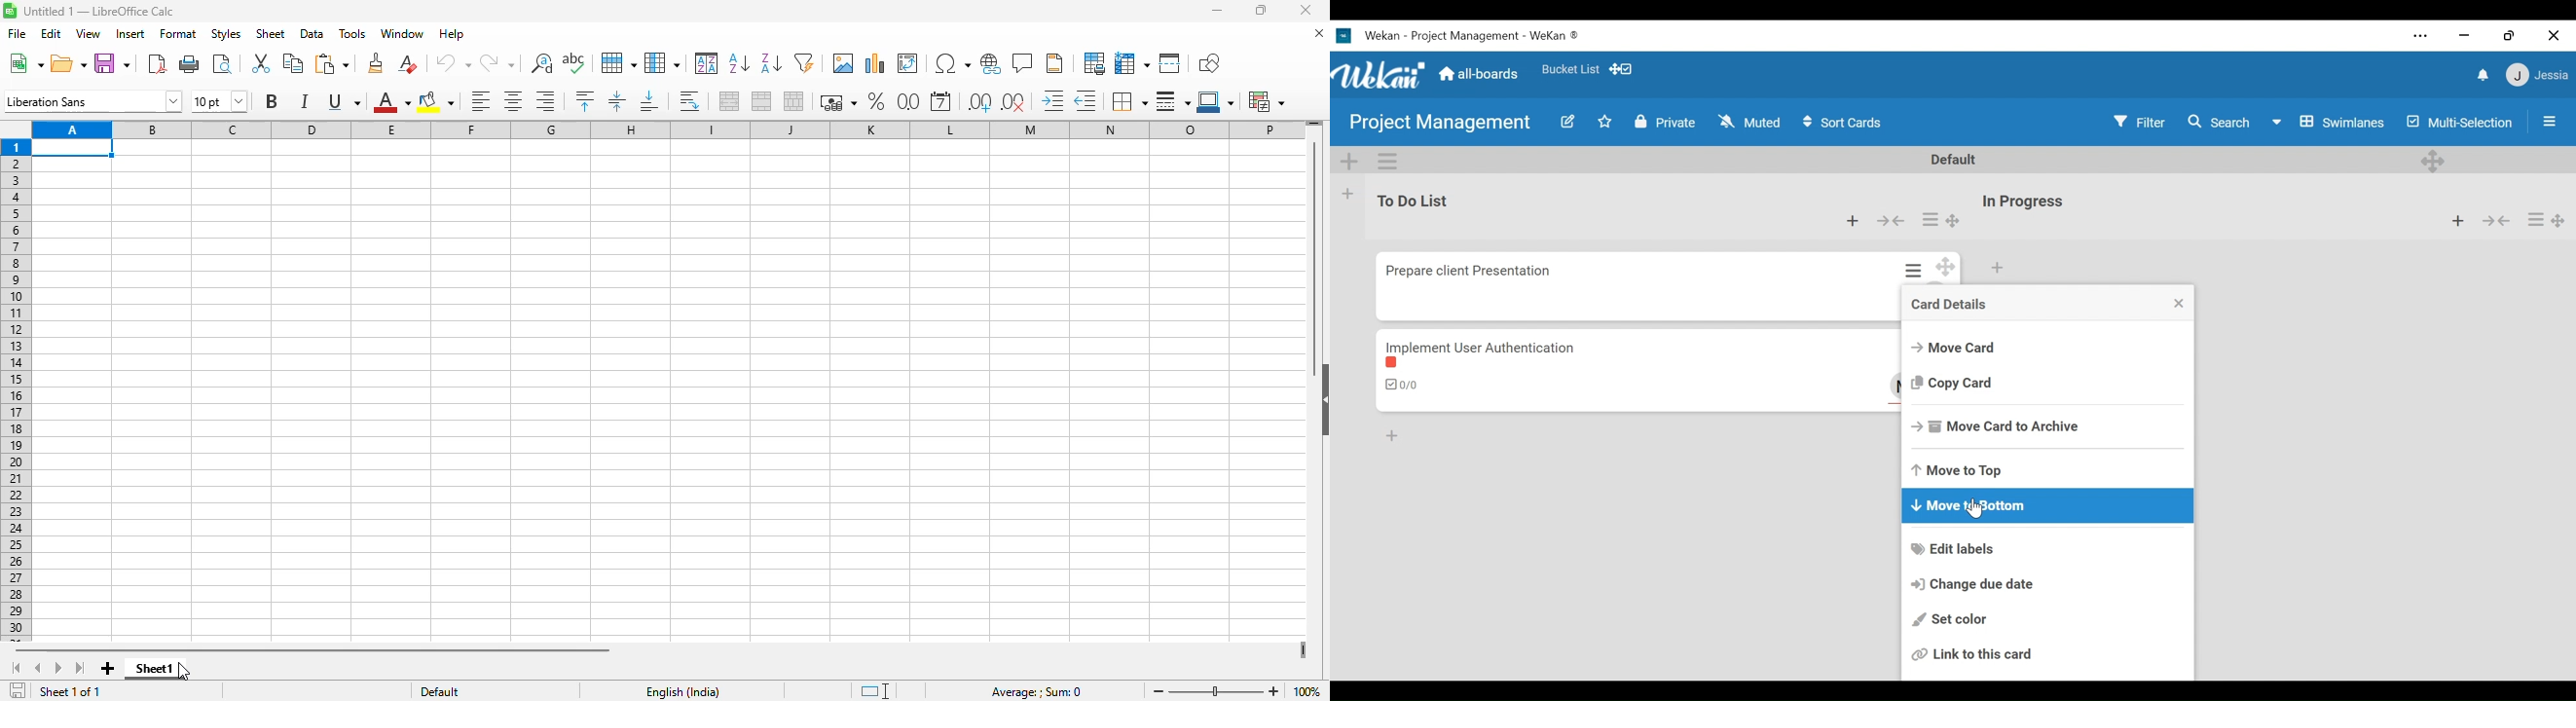 The width and height of the screenshot is (2576, 728). I want to click on List Title, so click(2024, 202).